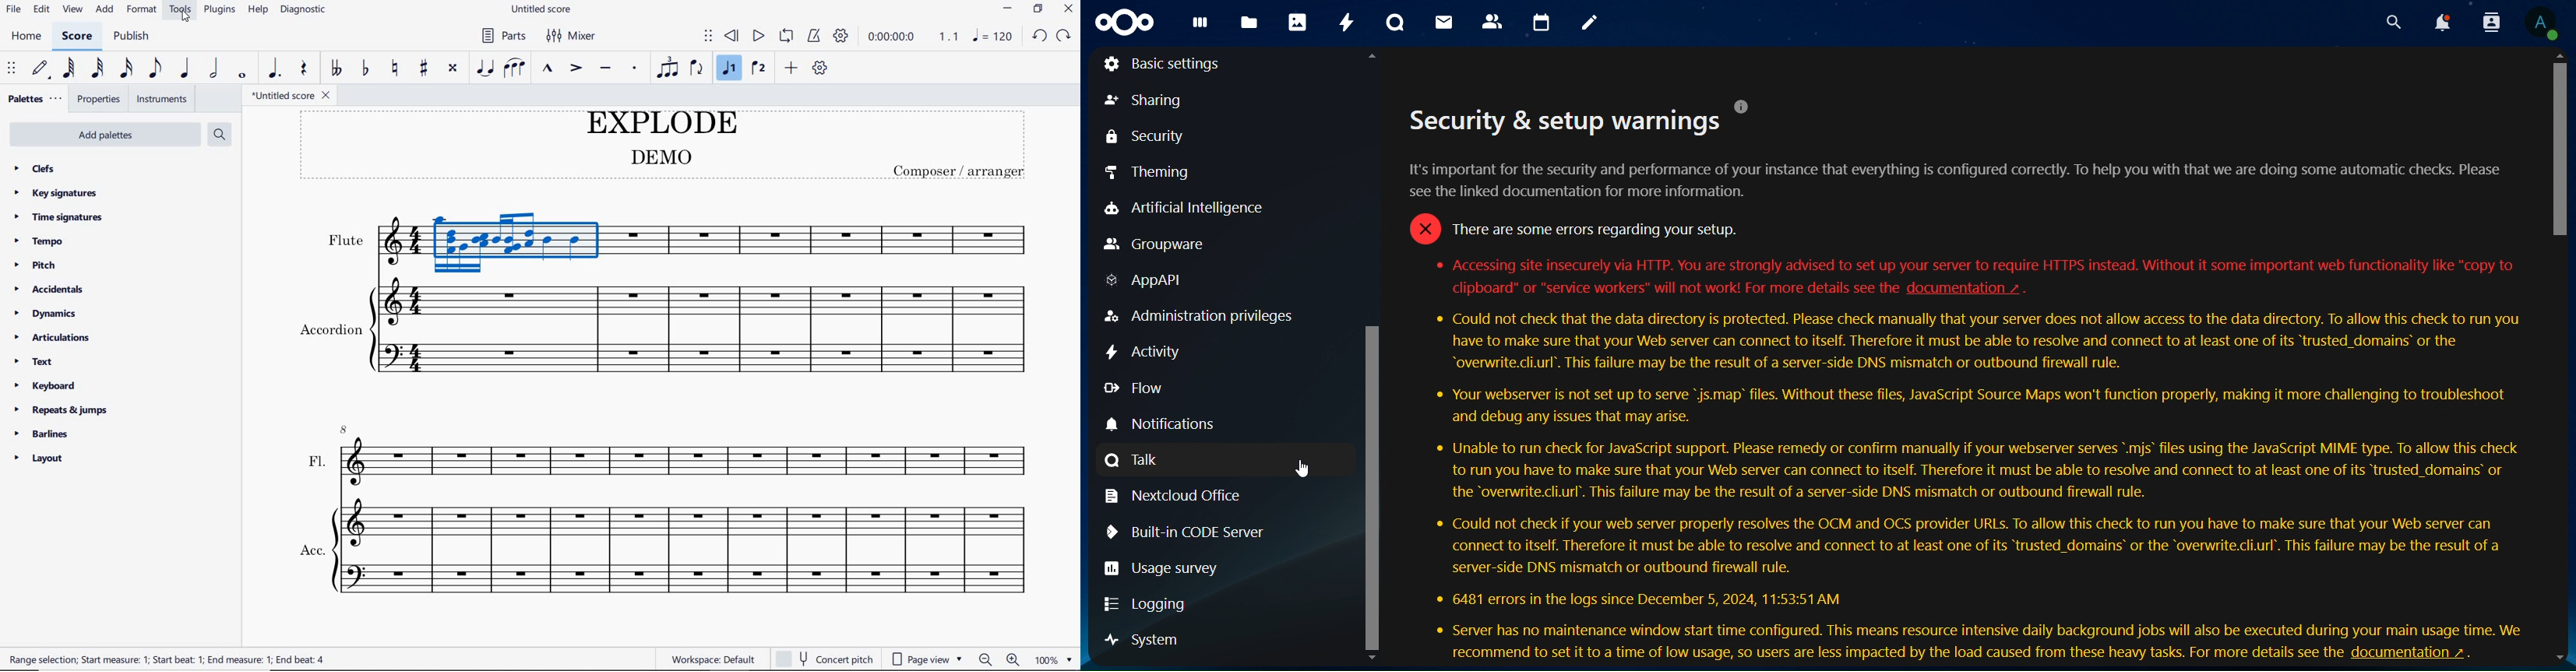 Image resolution: width=2576 pixels, height=672 pixels. I want to click on Groupware, so click(1157, 244).